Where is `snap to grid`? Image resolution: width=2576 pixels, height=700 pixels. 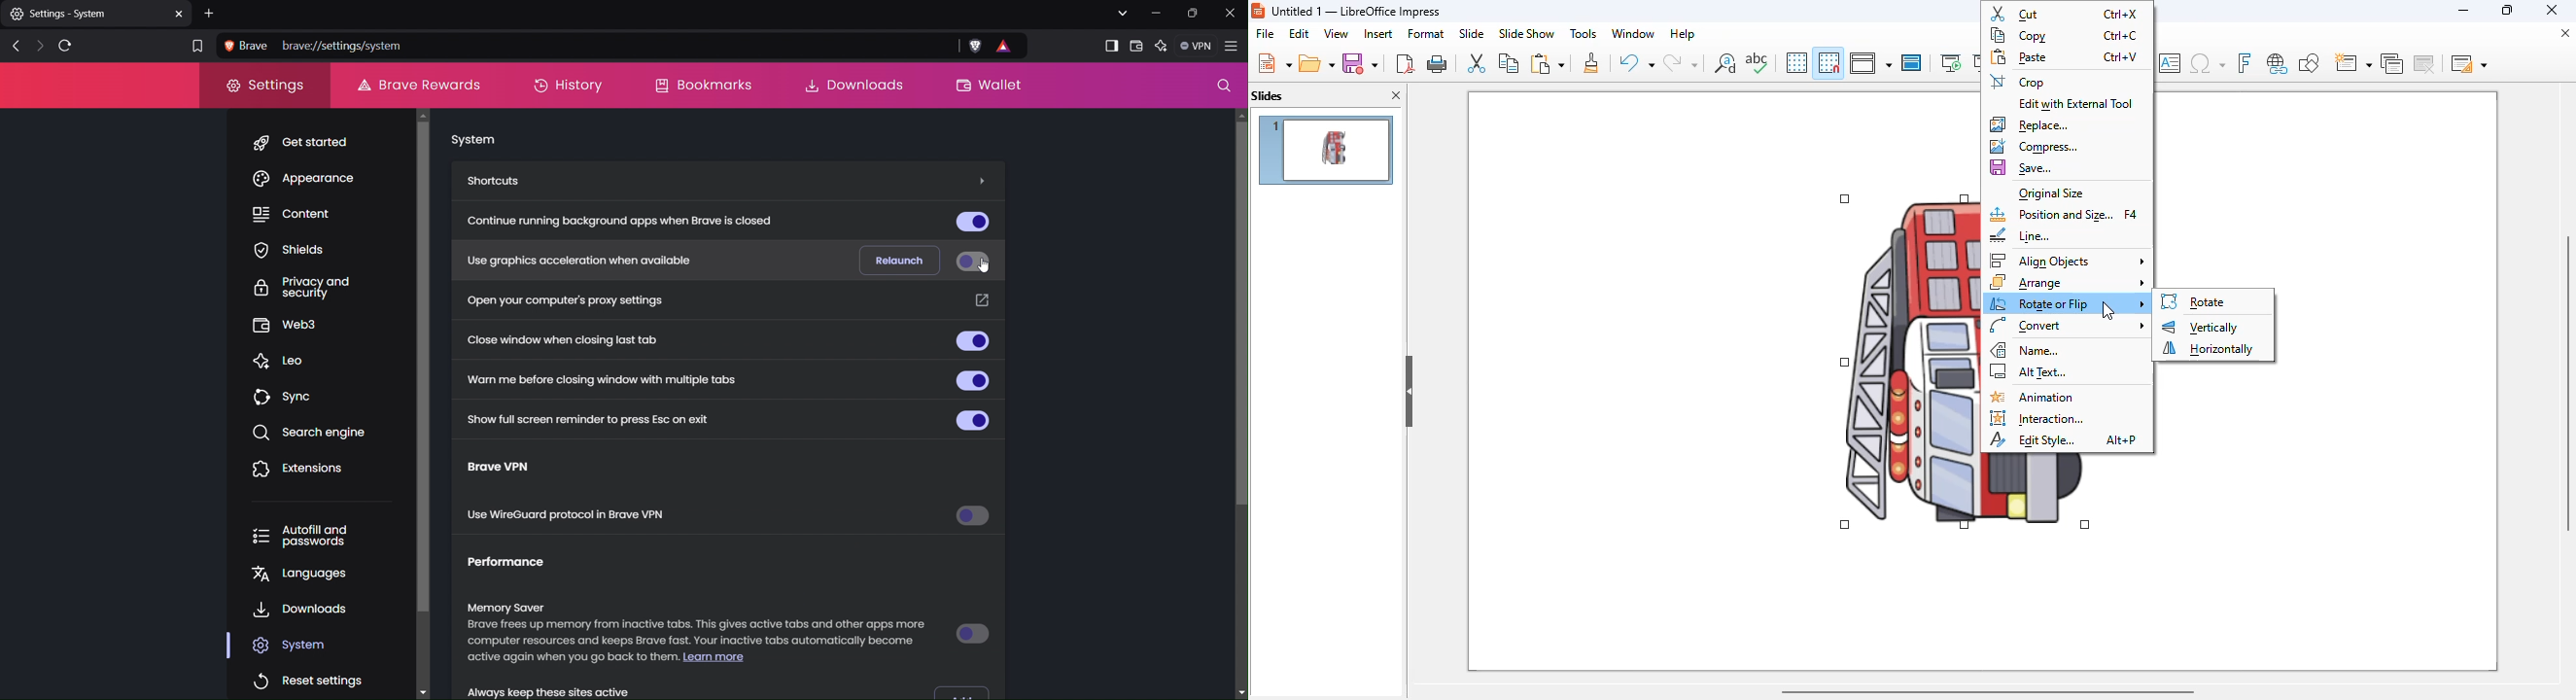 snap to grid is located at coordinates (1829, 62).